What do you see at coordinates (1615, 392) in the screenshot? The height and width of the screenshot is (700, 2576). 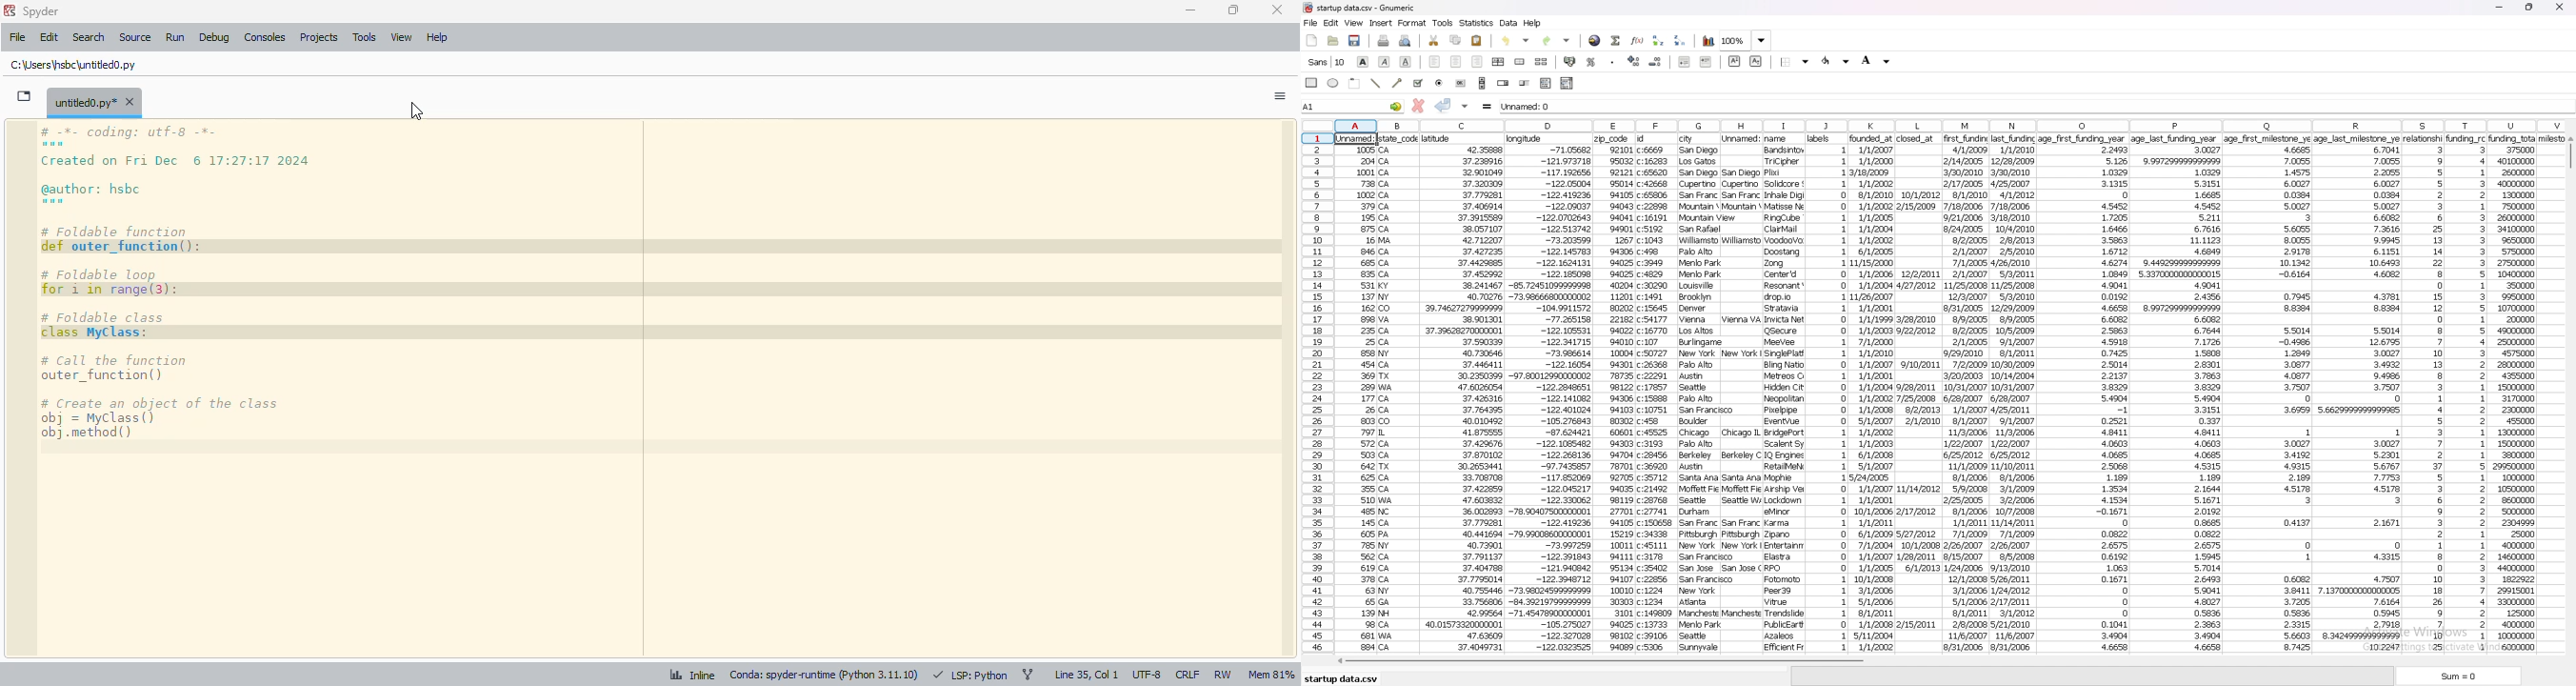 I see `data` at bounding box center [1615, 392].